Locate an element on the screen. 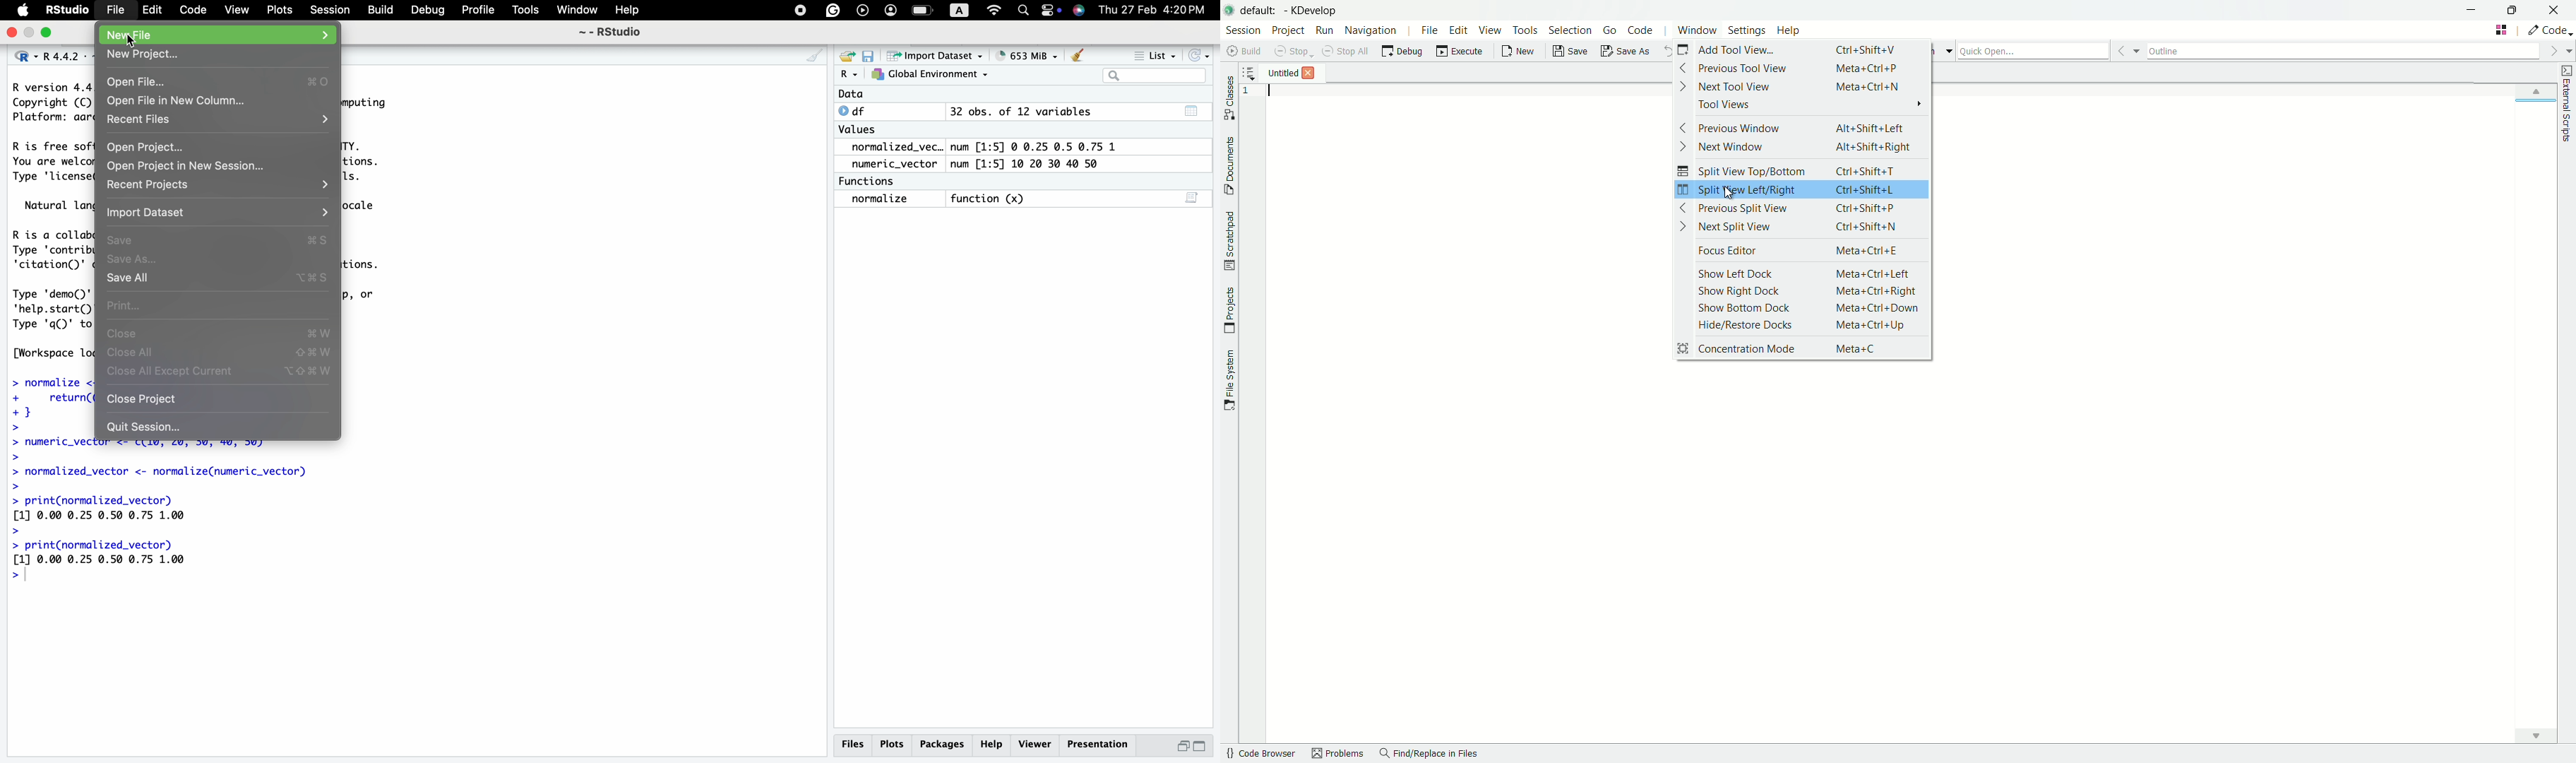 This screenshot has width=2576, height=784. toggle documents is located at coordinates (1233, 163).